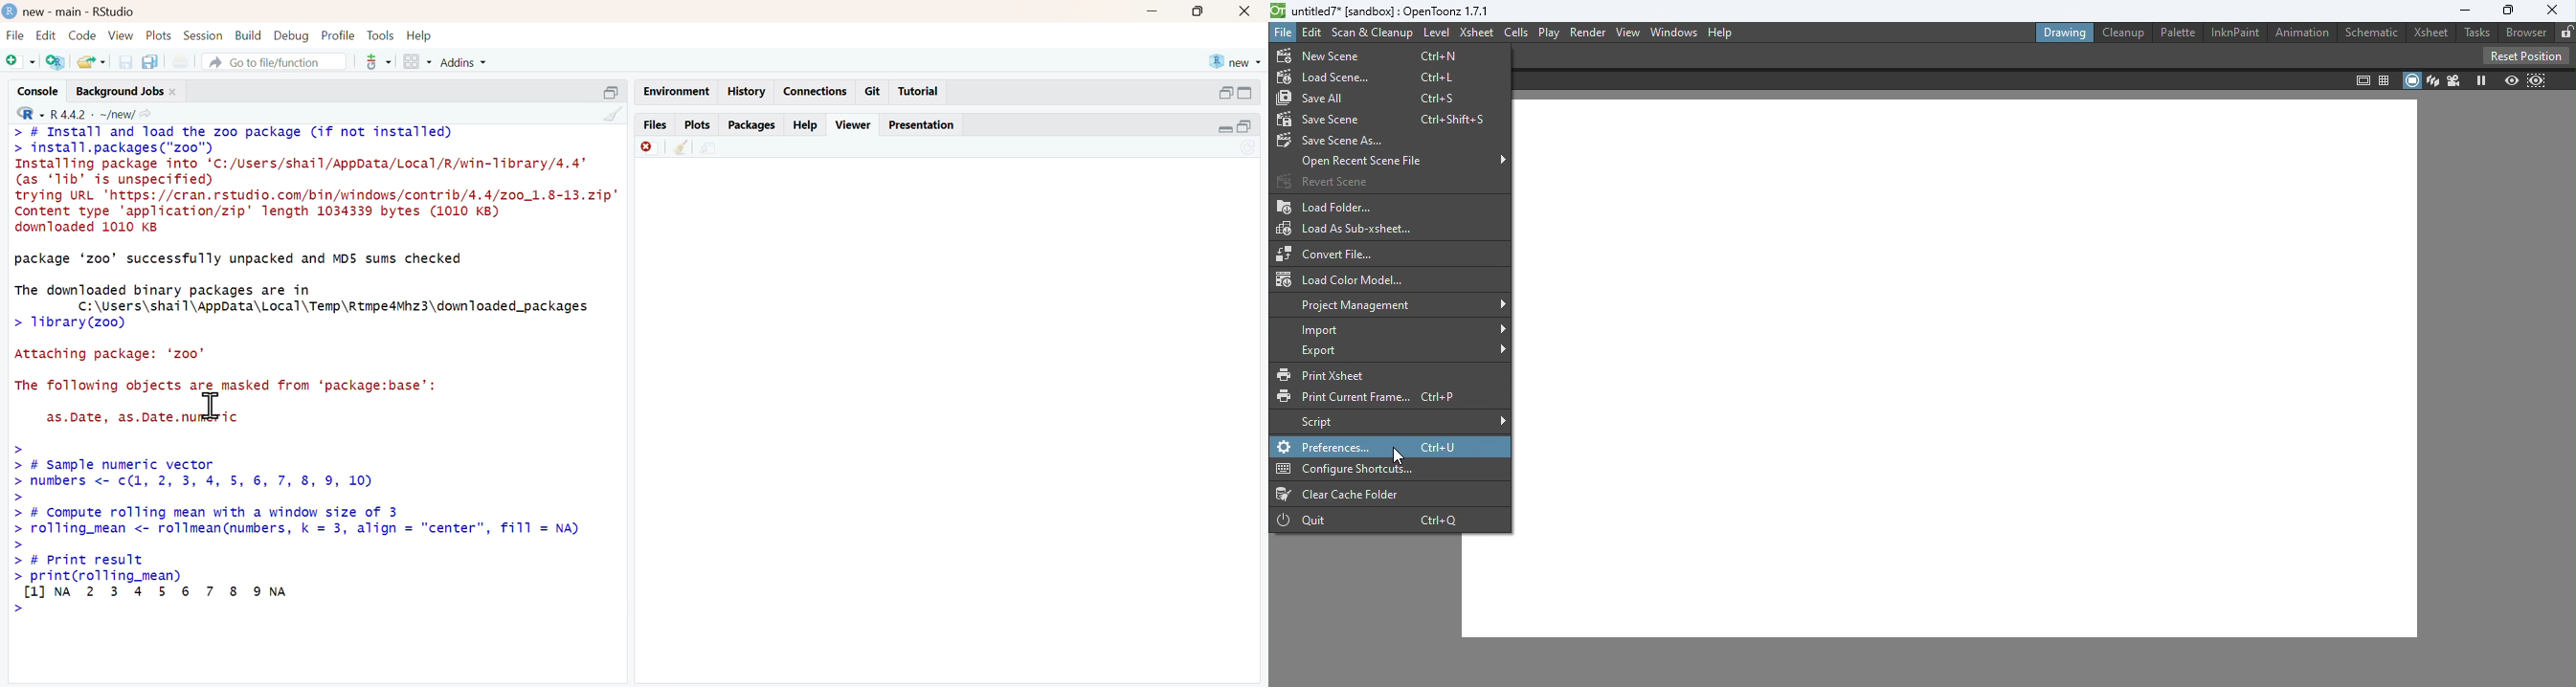  What do you see at coordinates (1343, 278) in the screenshot?
I see `Load color model` at bounding box center [1343, 278].